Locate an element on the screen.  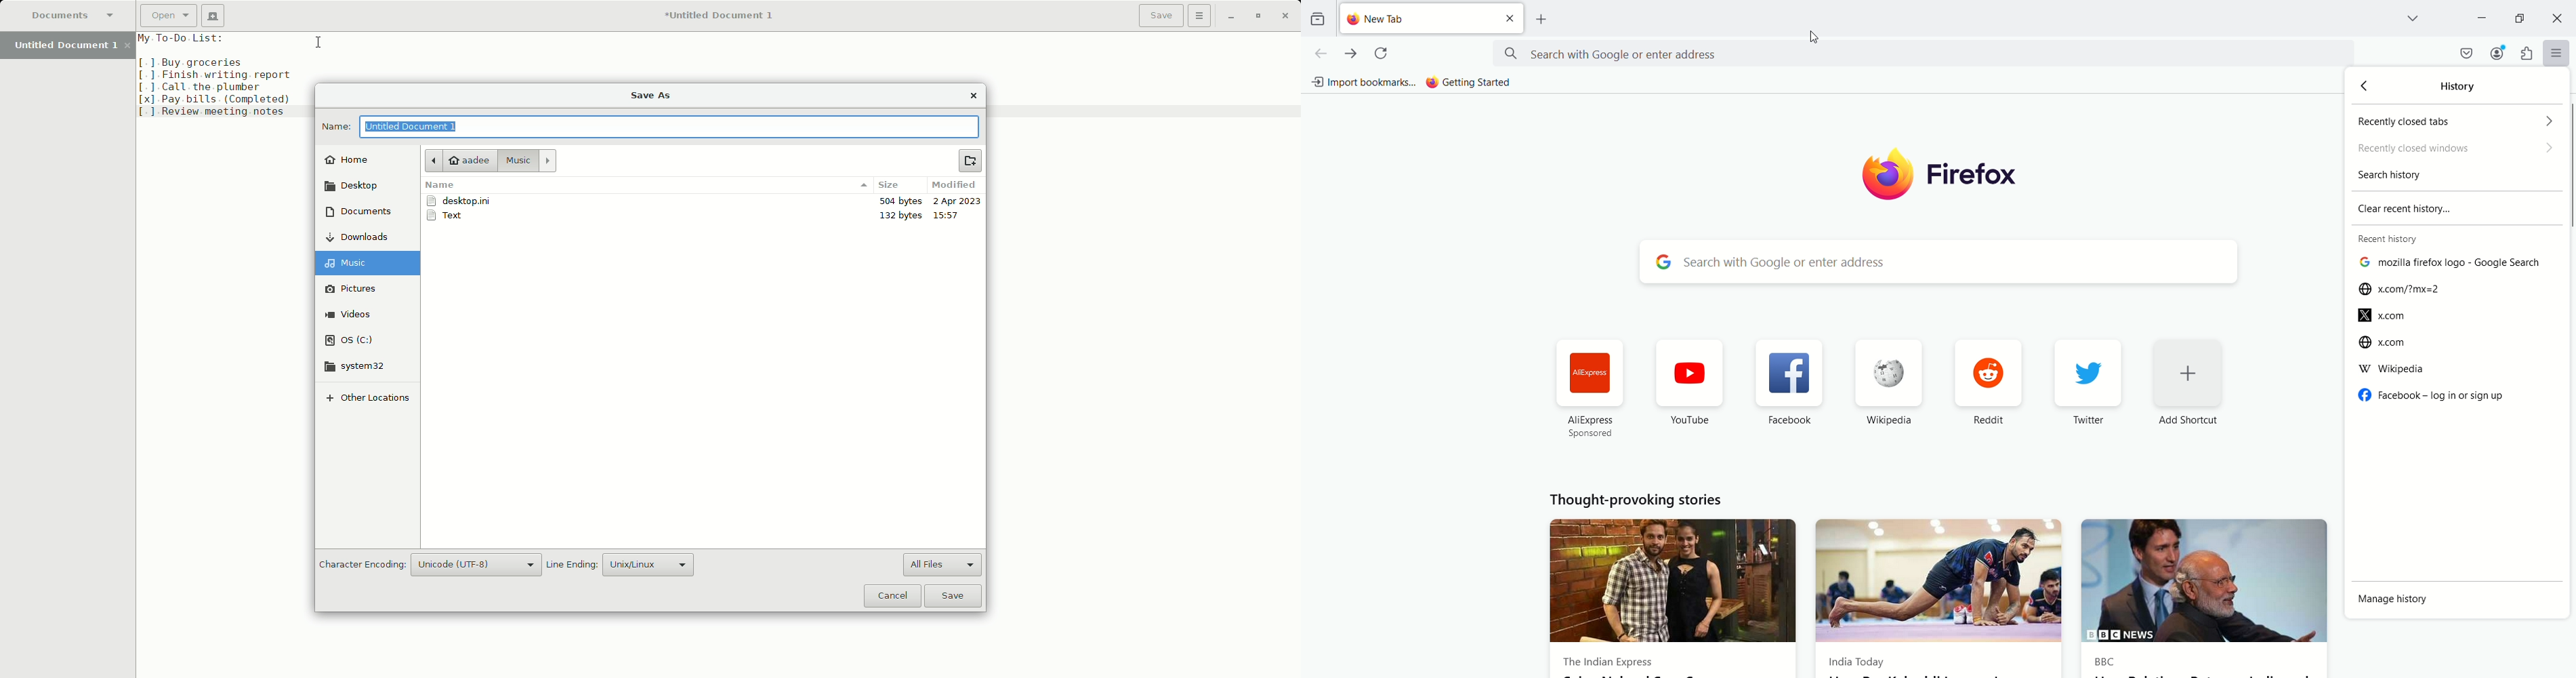
Music is located at coordinates (527, 161).